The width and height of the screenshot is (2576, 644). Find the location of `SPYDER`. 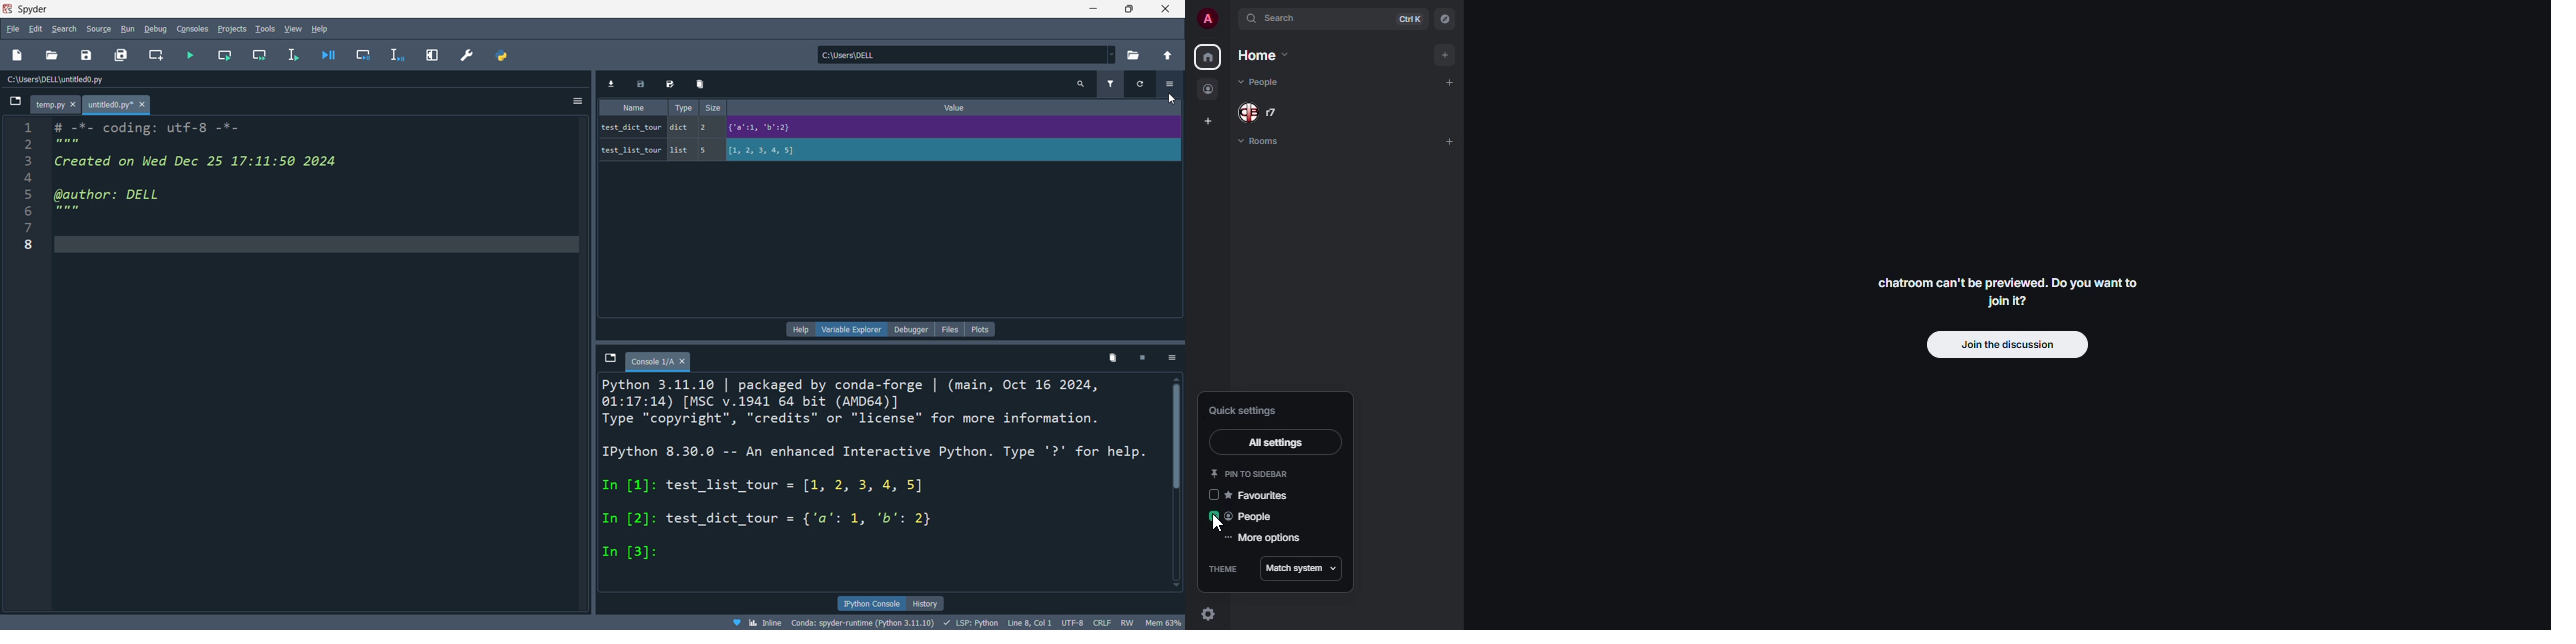

SPYDER is located at coordinates (36, 9).